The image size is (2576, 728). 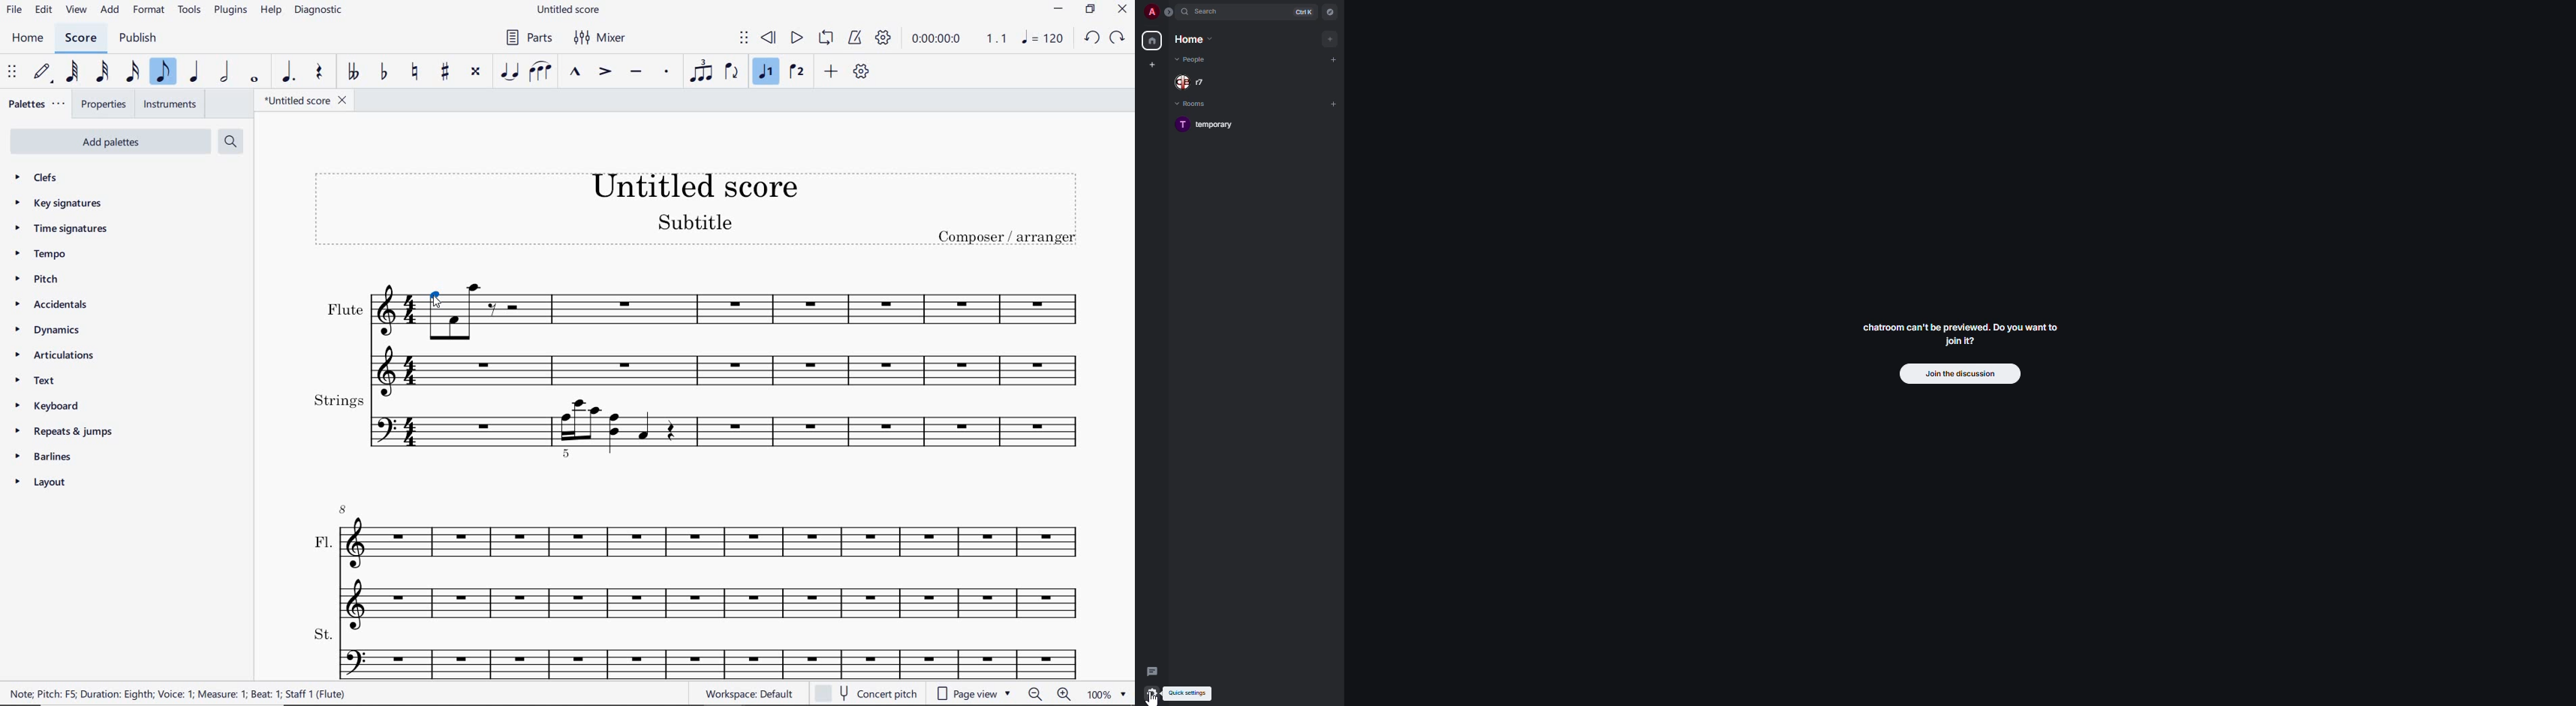 I want to click on home, so click(x=1195, y=39).